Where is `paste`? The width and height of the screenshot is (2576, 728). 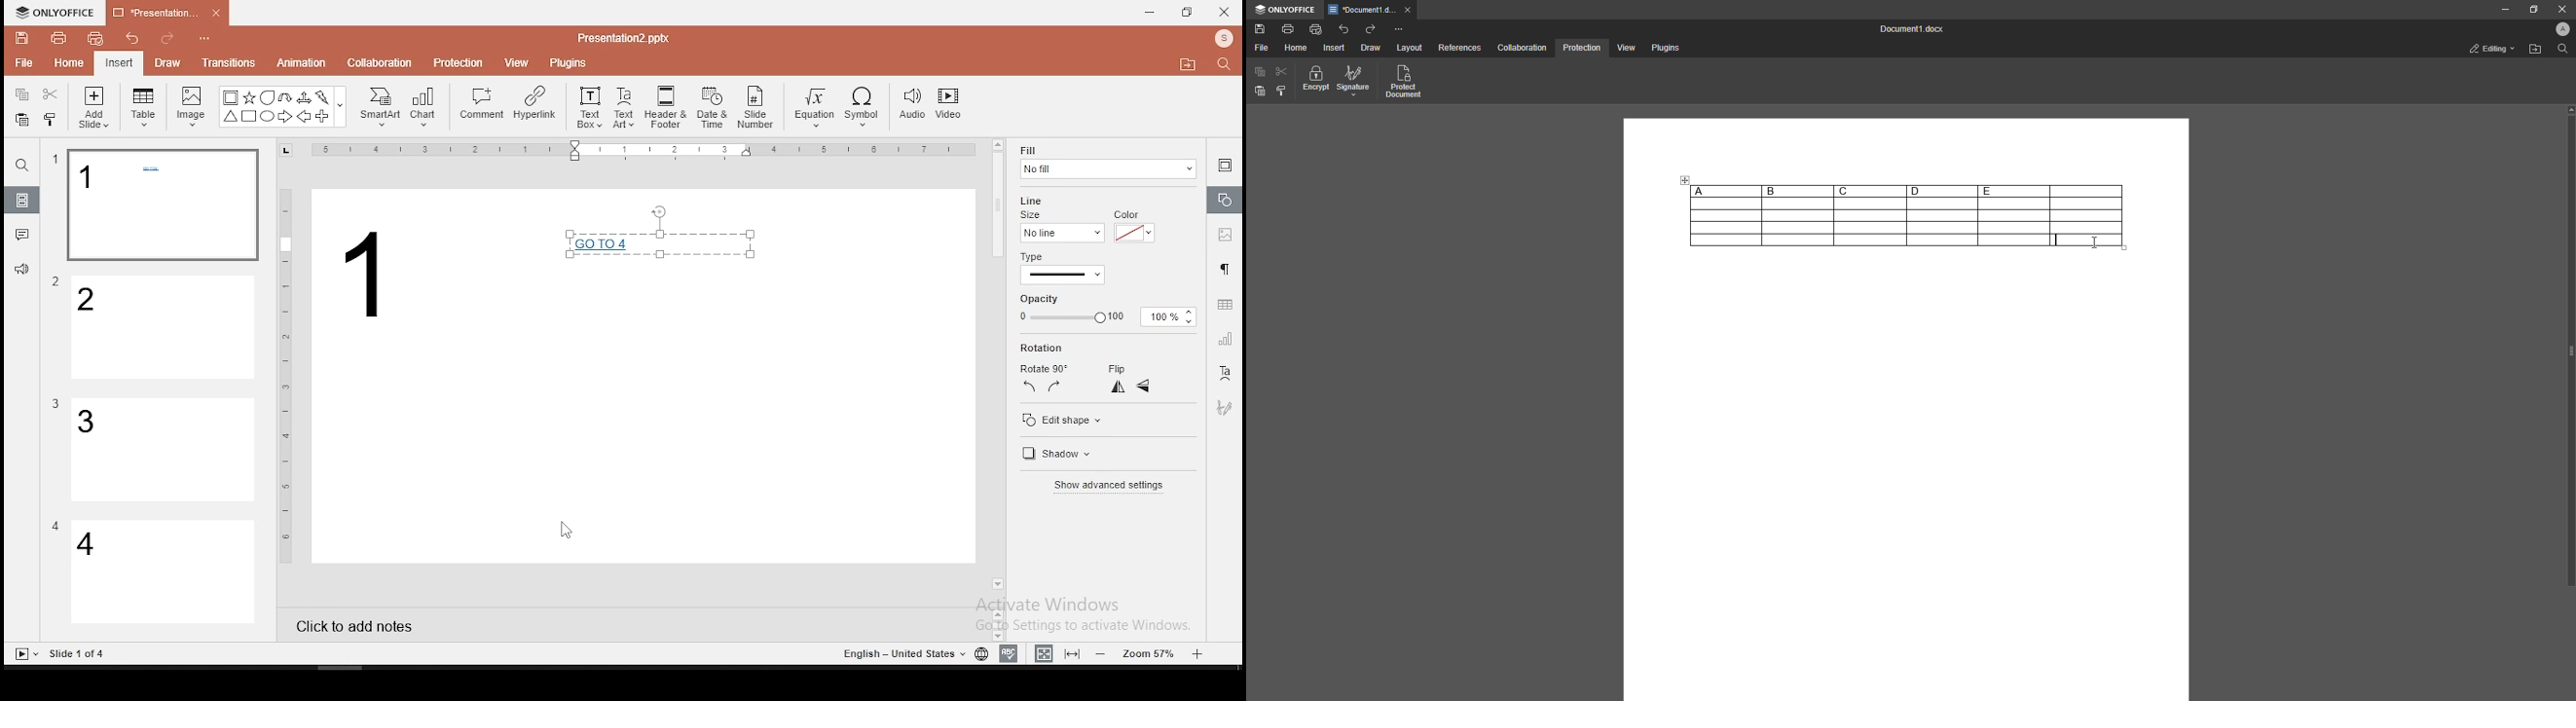
paste is located at coordinates (20, 120).